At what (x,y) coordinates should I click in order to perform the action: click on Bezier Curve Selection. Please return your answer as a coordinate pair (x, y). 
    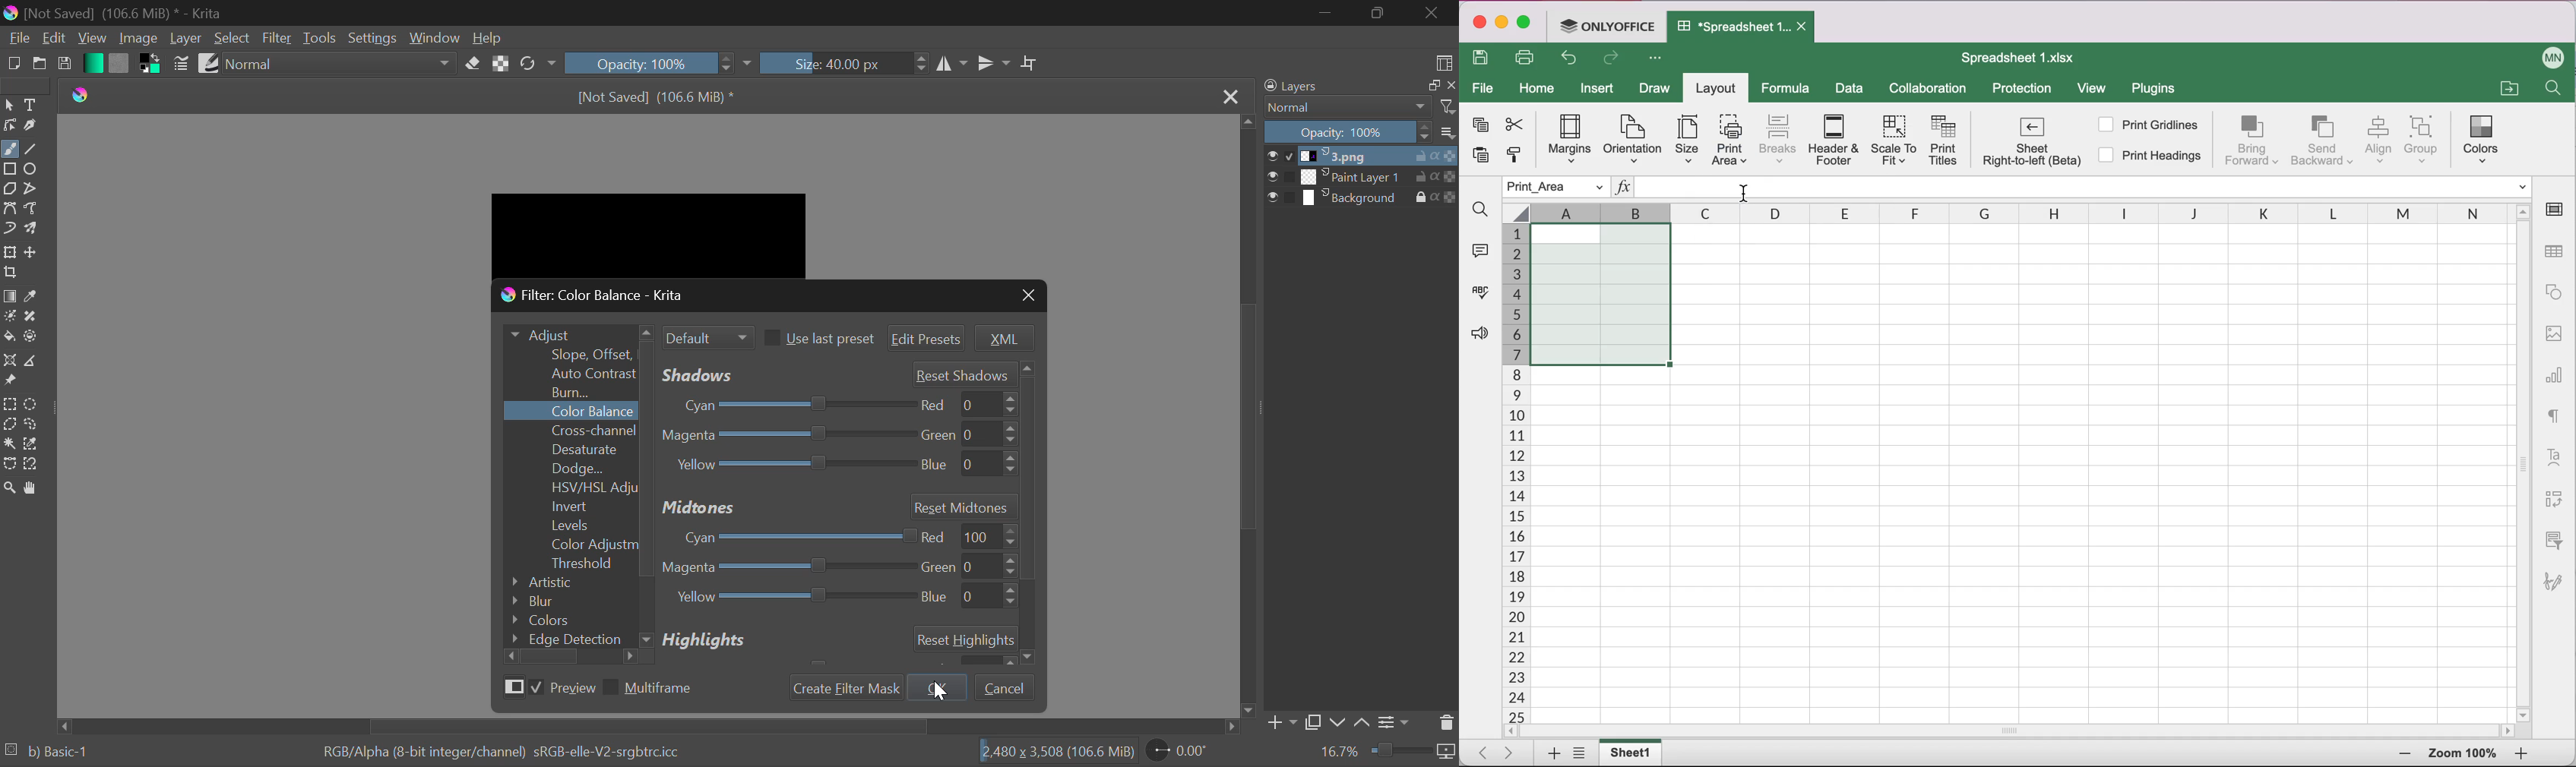
    Looking at the image, I should click on (10, 463).